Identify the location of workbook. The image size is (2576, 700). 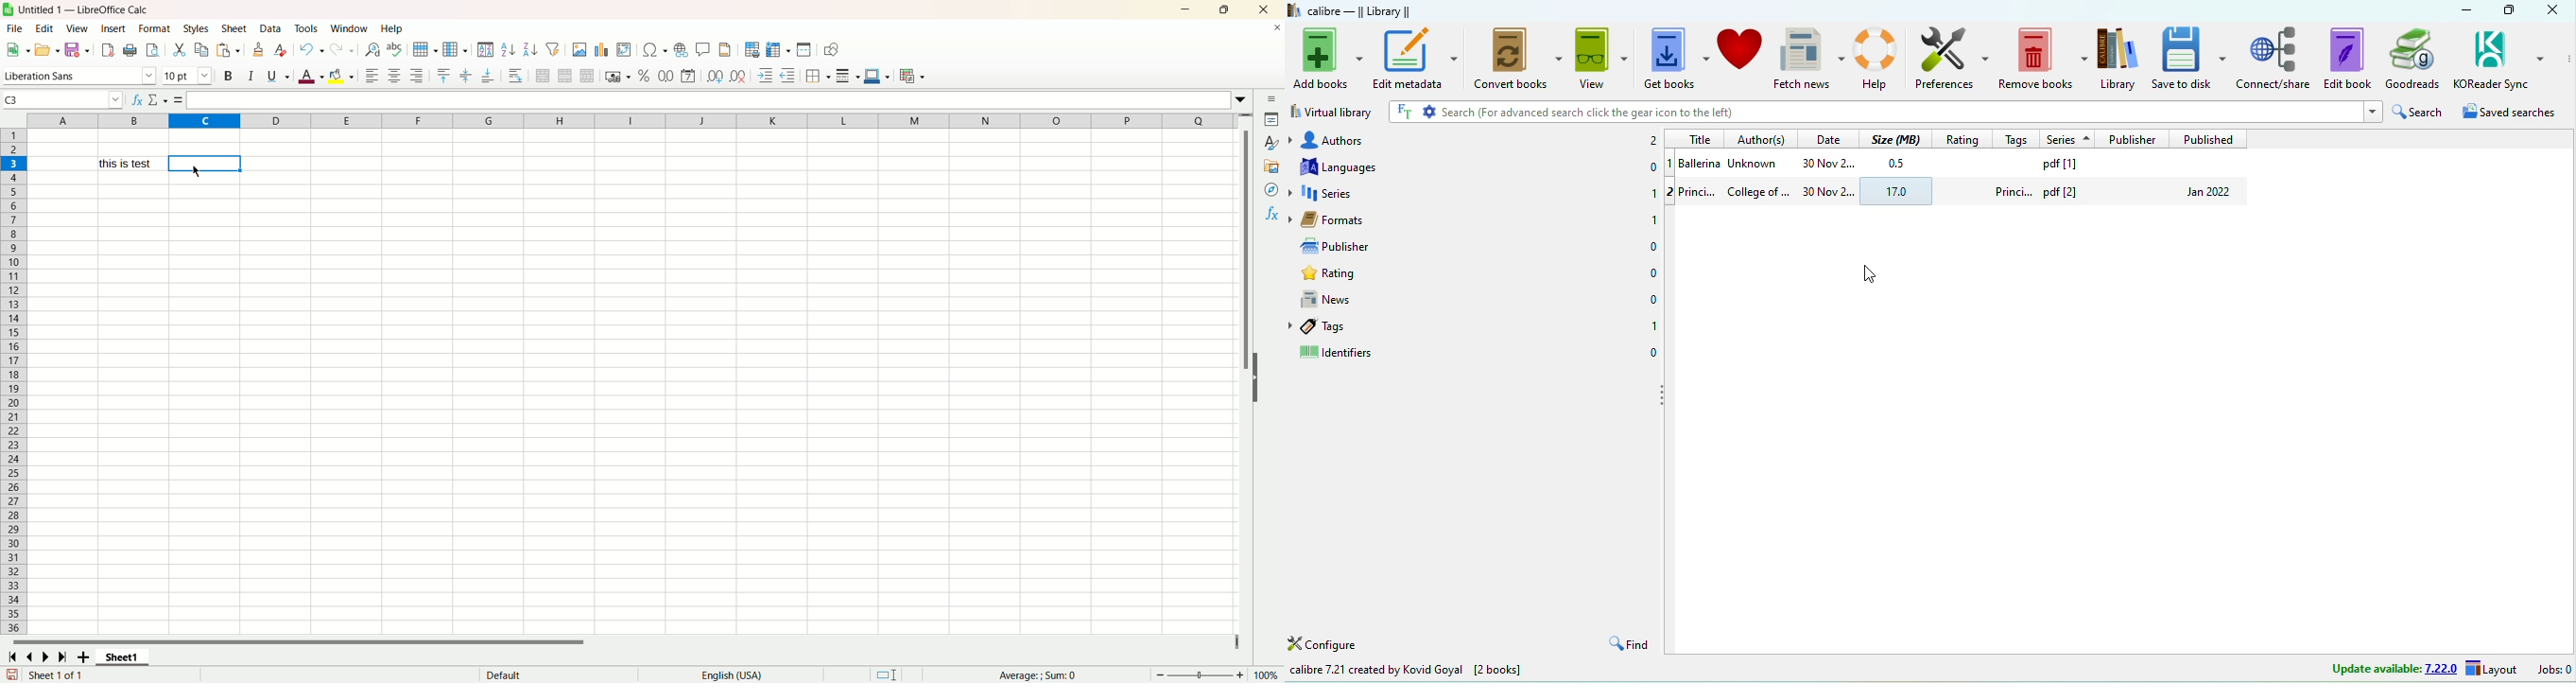
(632, 384).